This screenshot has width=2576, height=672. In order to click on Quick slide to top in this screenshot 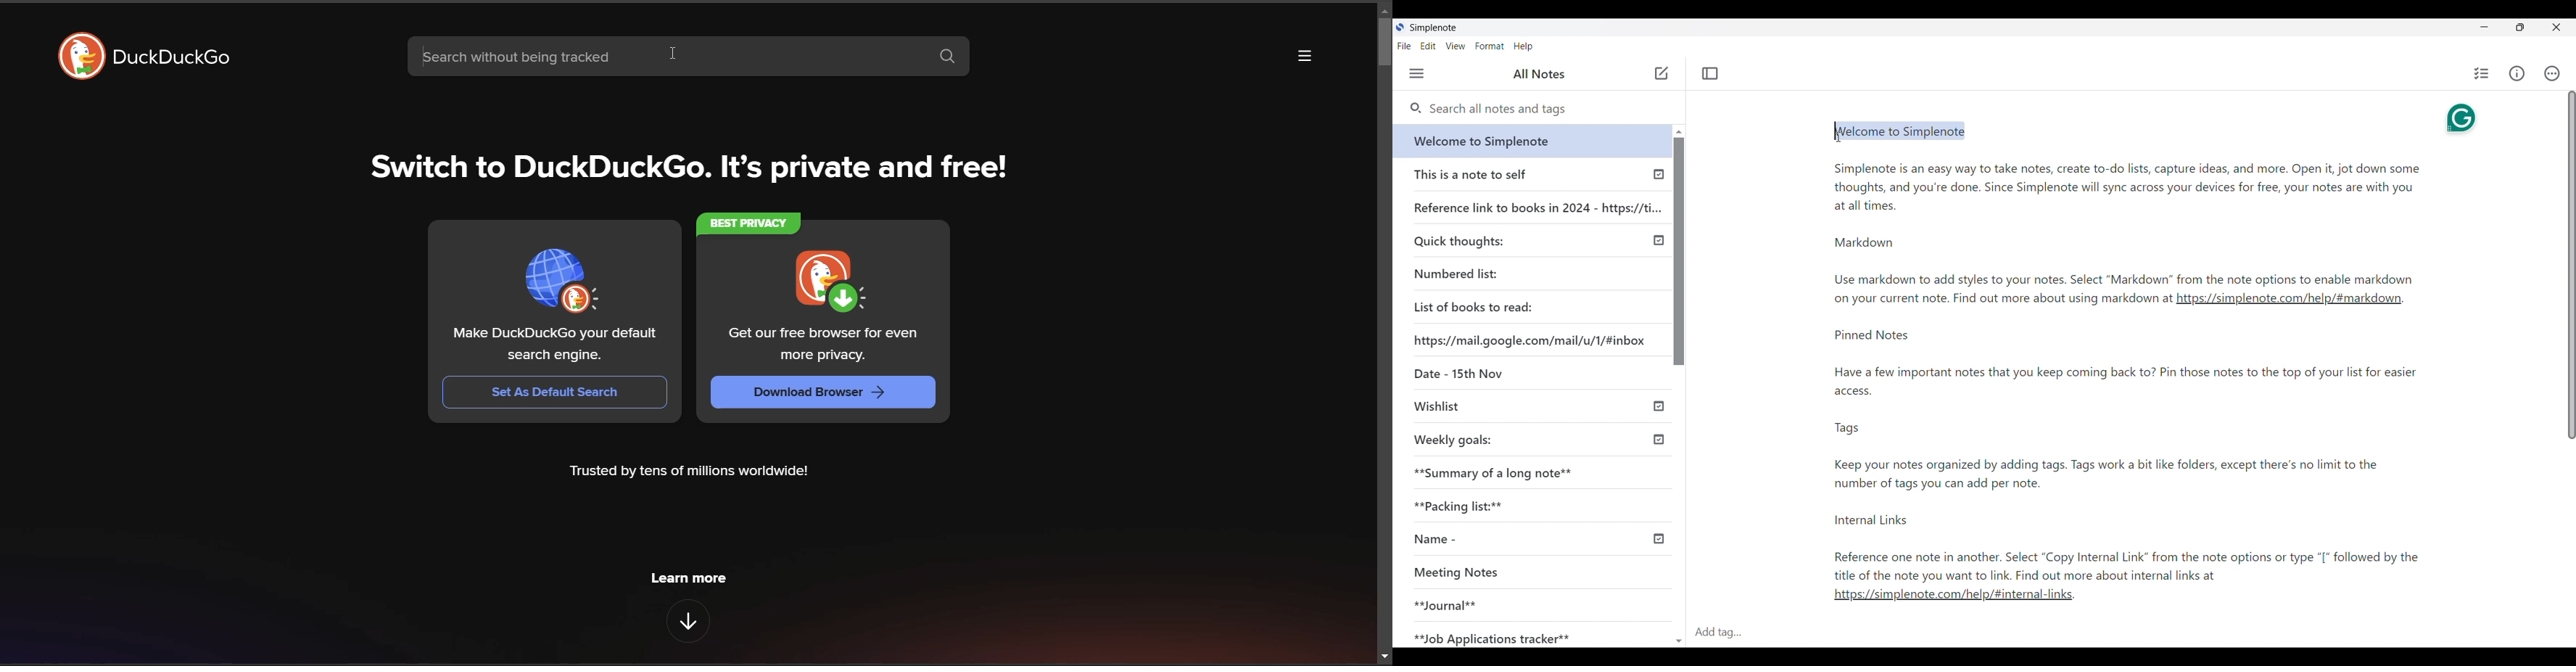, I will do `click(1679, 132)`.